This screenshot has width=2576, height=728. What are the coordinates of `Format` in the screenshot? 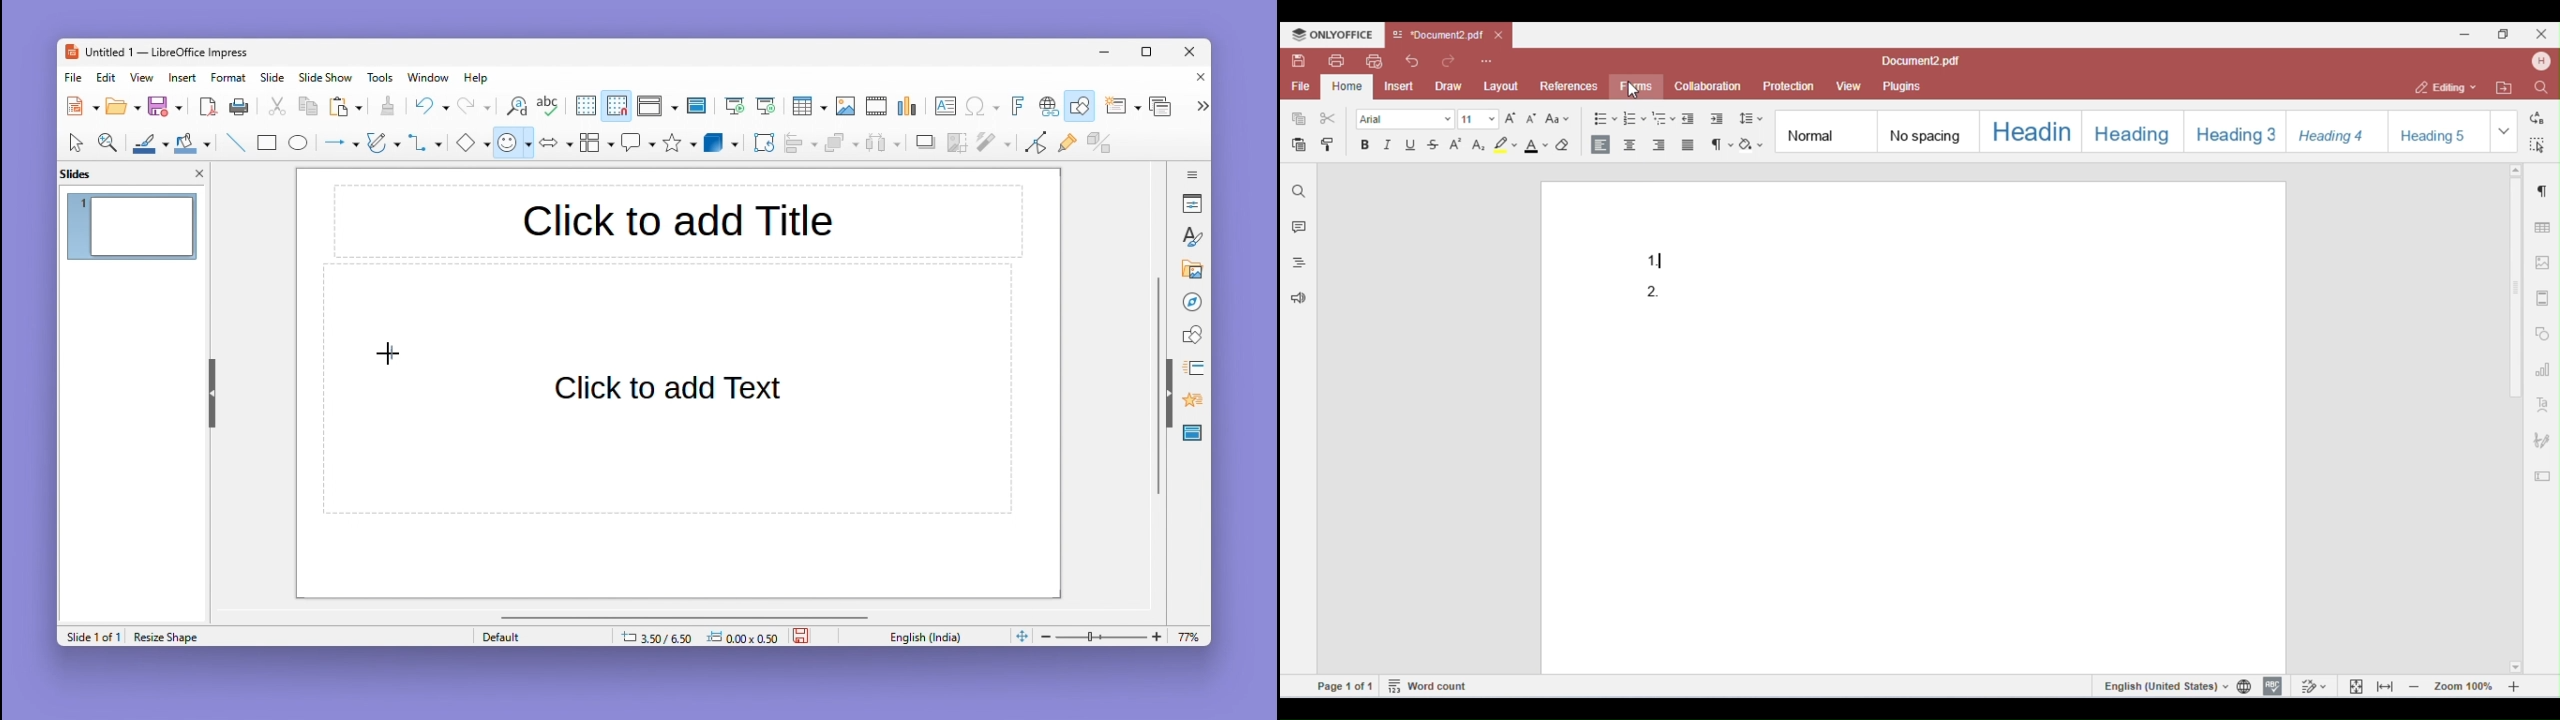 It's located at (229, 77).